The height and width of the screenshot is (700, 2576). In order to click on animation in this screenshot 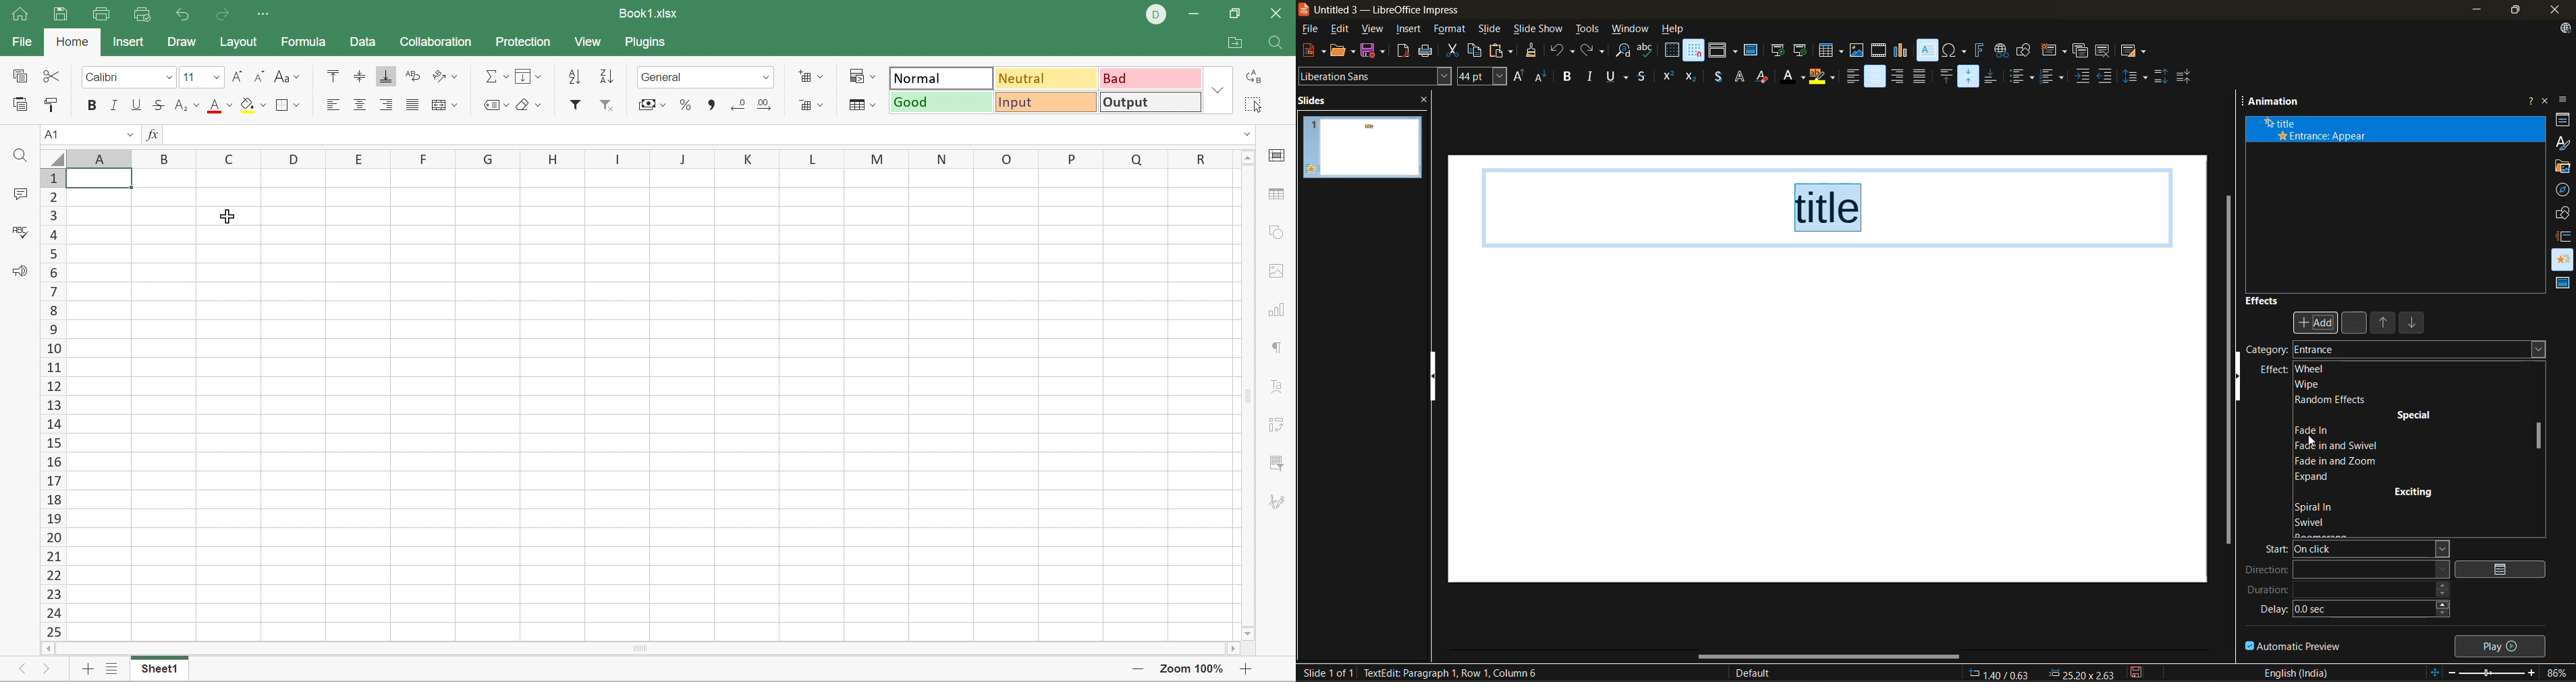, I will do `click(2564, 256)`.